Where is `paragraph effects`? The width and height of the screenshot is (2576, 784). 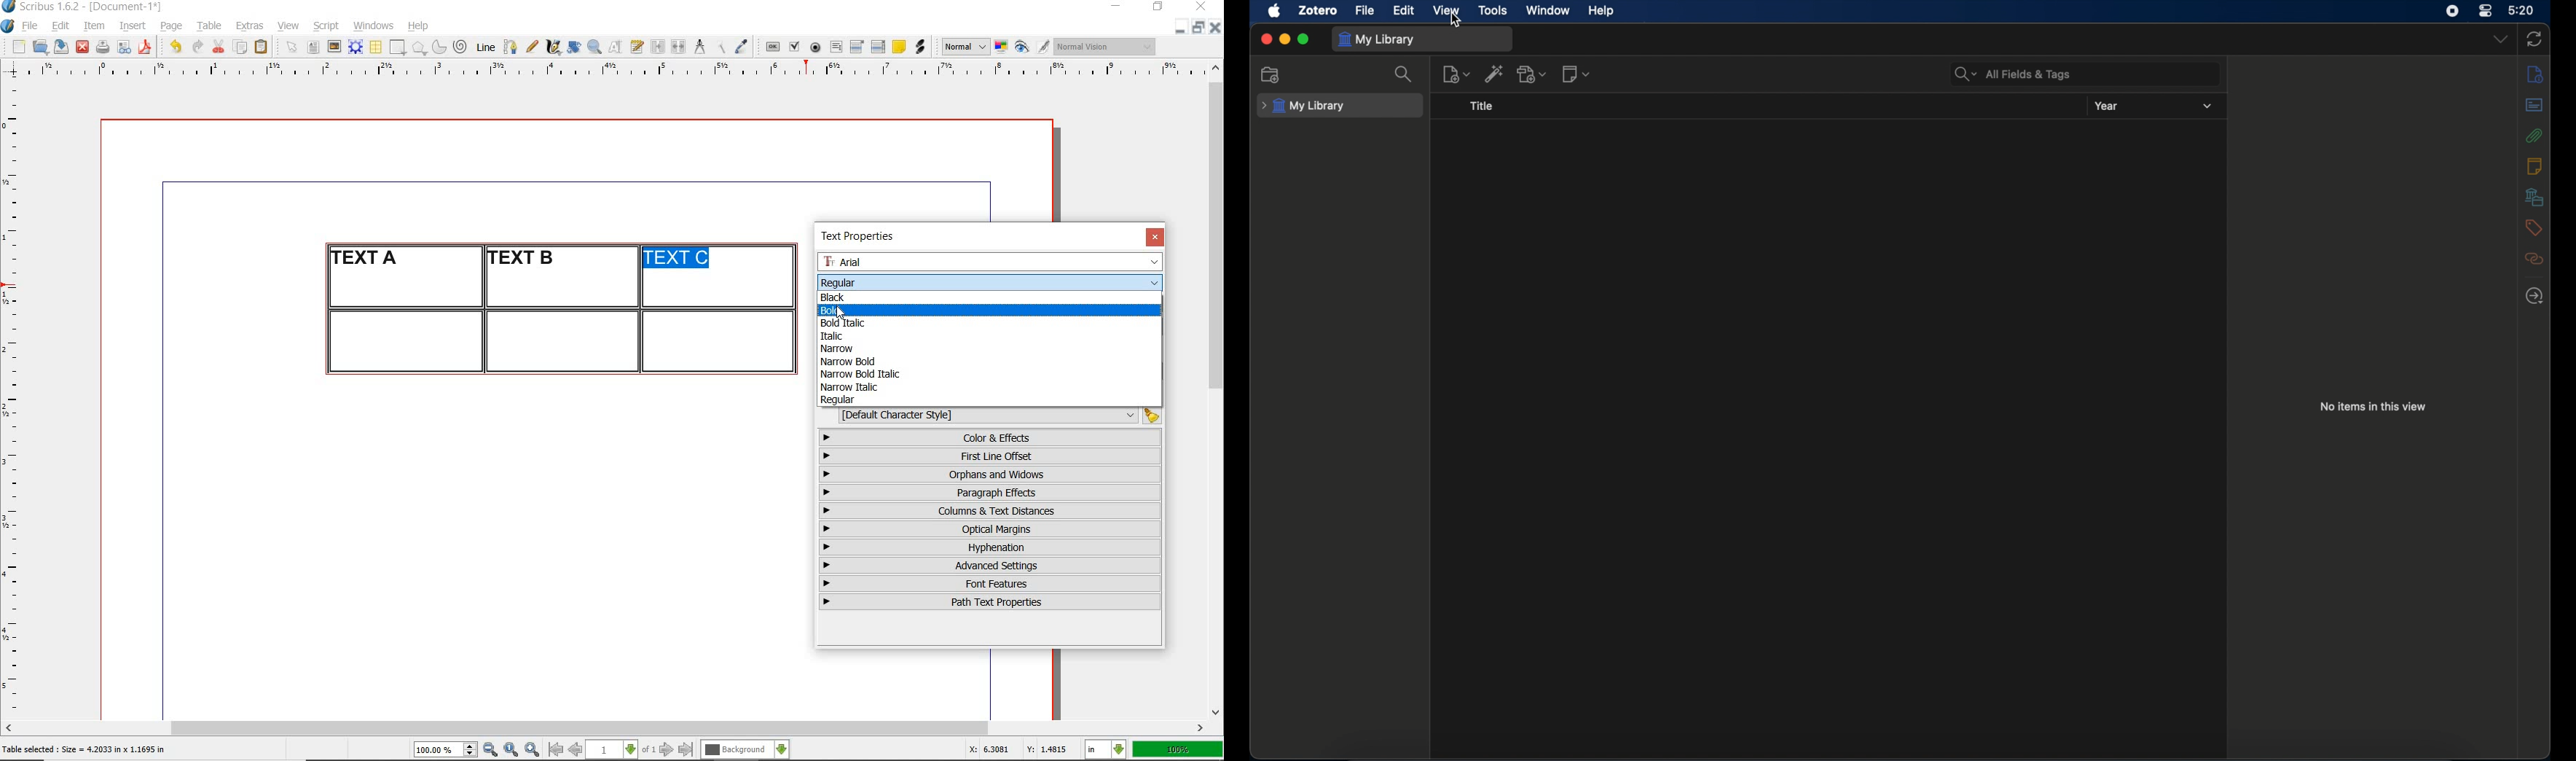
paragraph effects is located at coordinates (988, 492).